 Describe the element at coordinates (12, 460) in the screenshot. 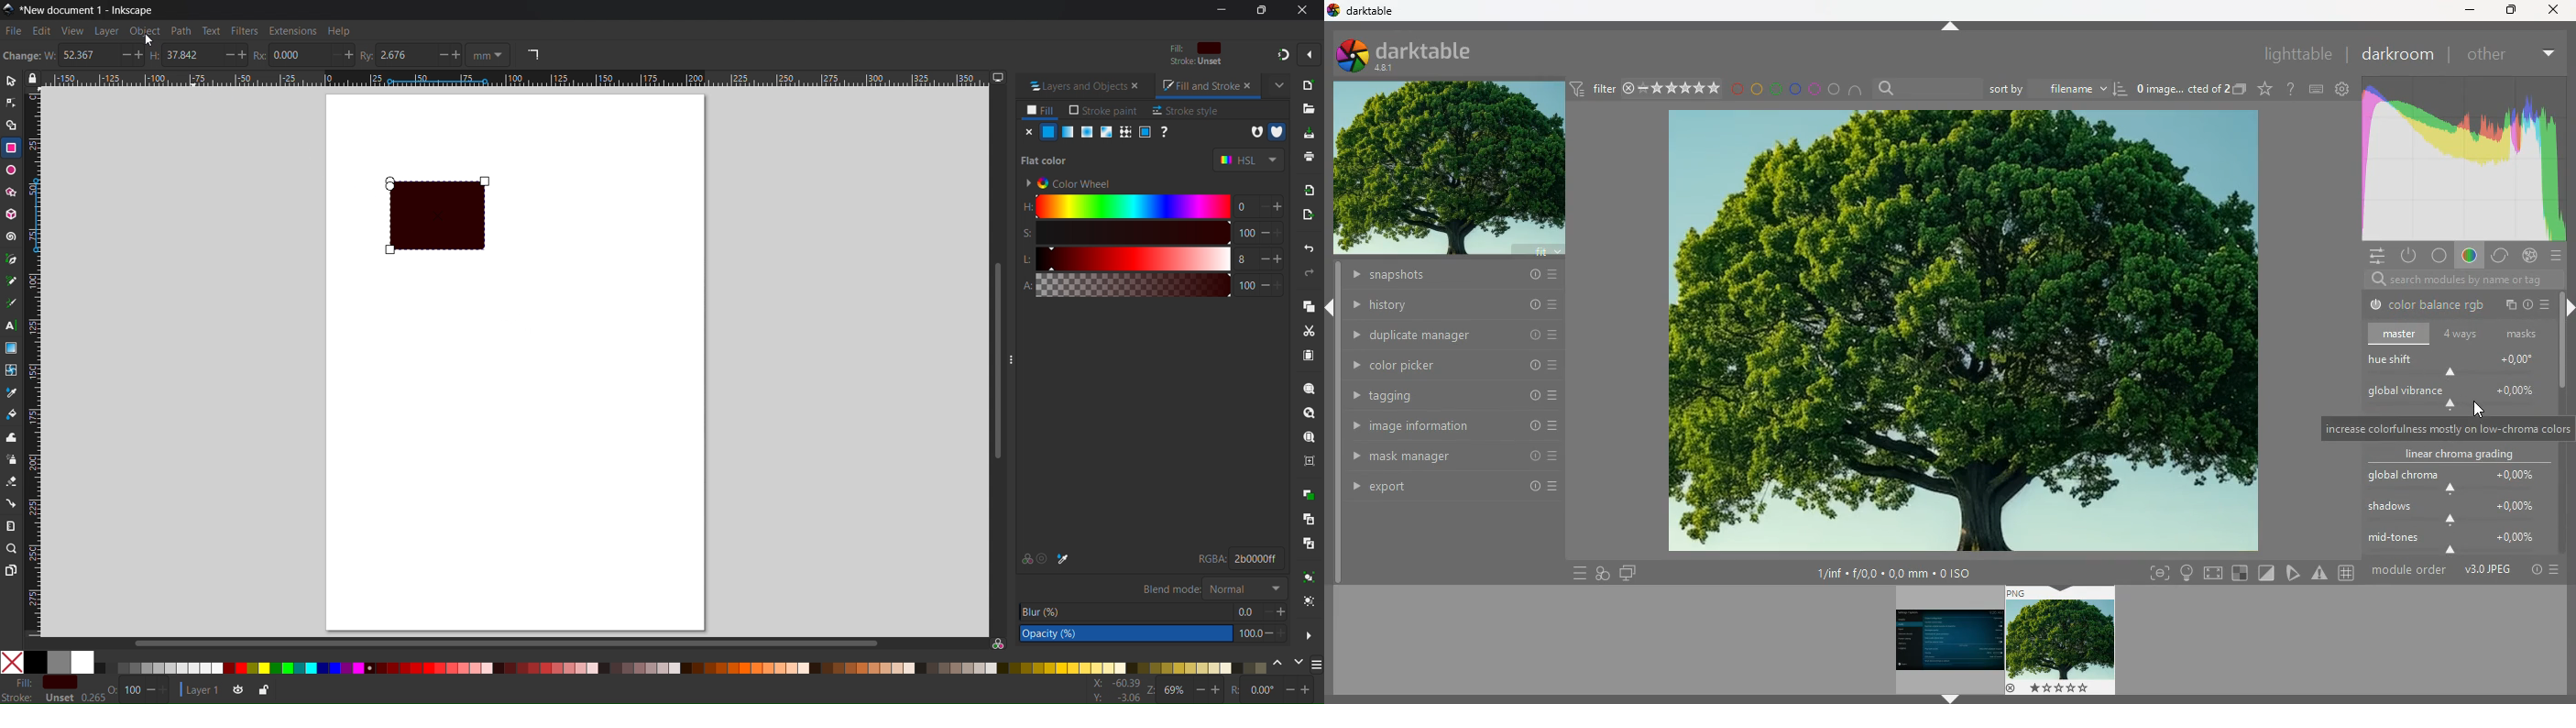

I see `Spray tool` at that location.